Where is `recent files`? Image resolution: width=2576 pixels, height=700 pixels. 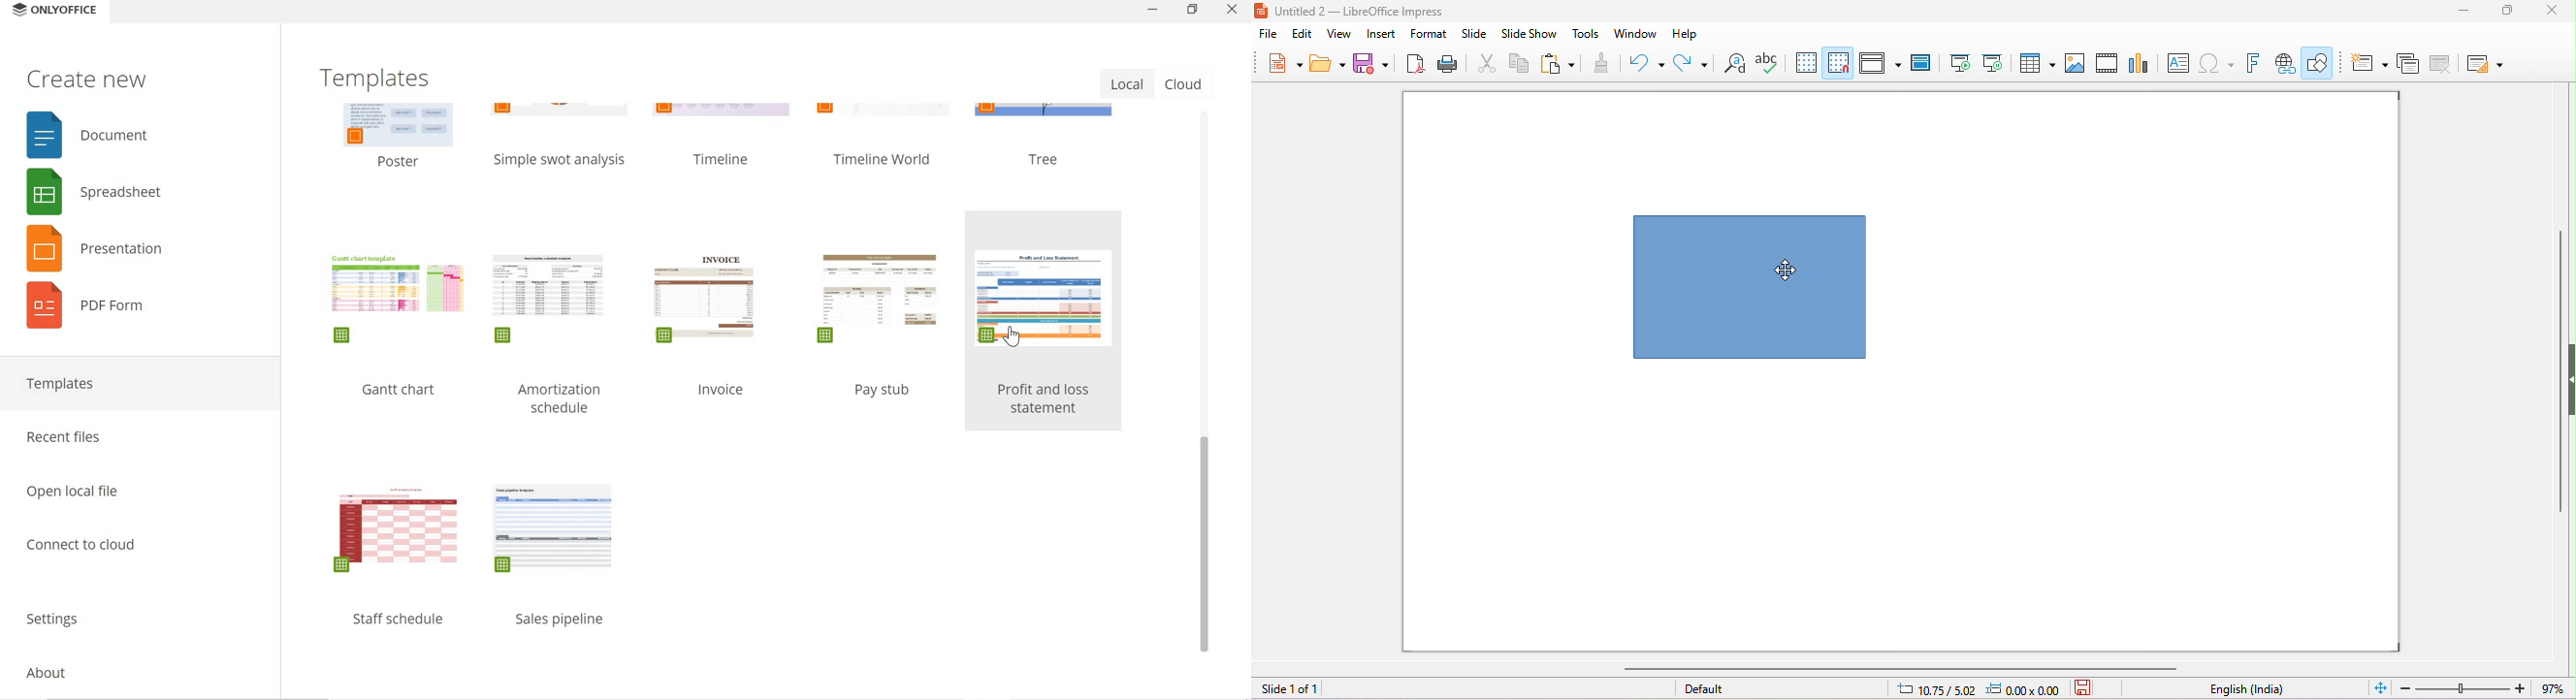 recent files is located at coordinates (134, 437).